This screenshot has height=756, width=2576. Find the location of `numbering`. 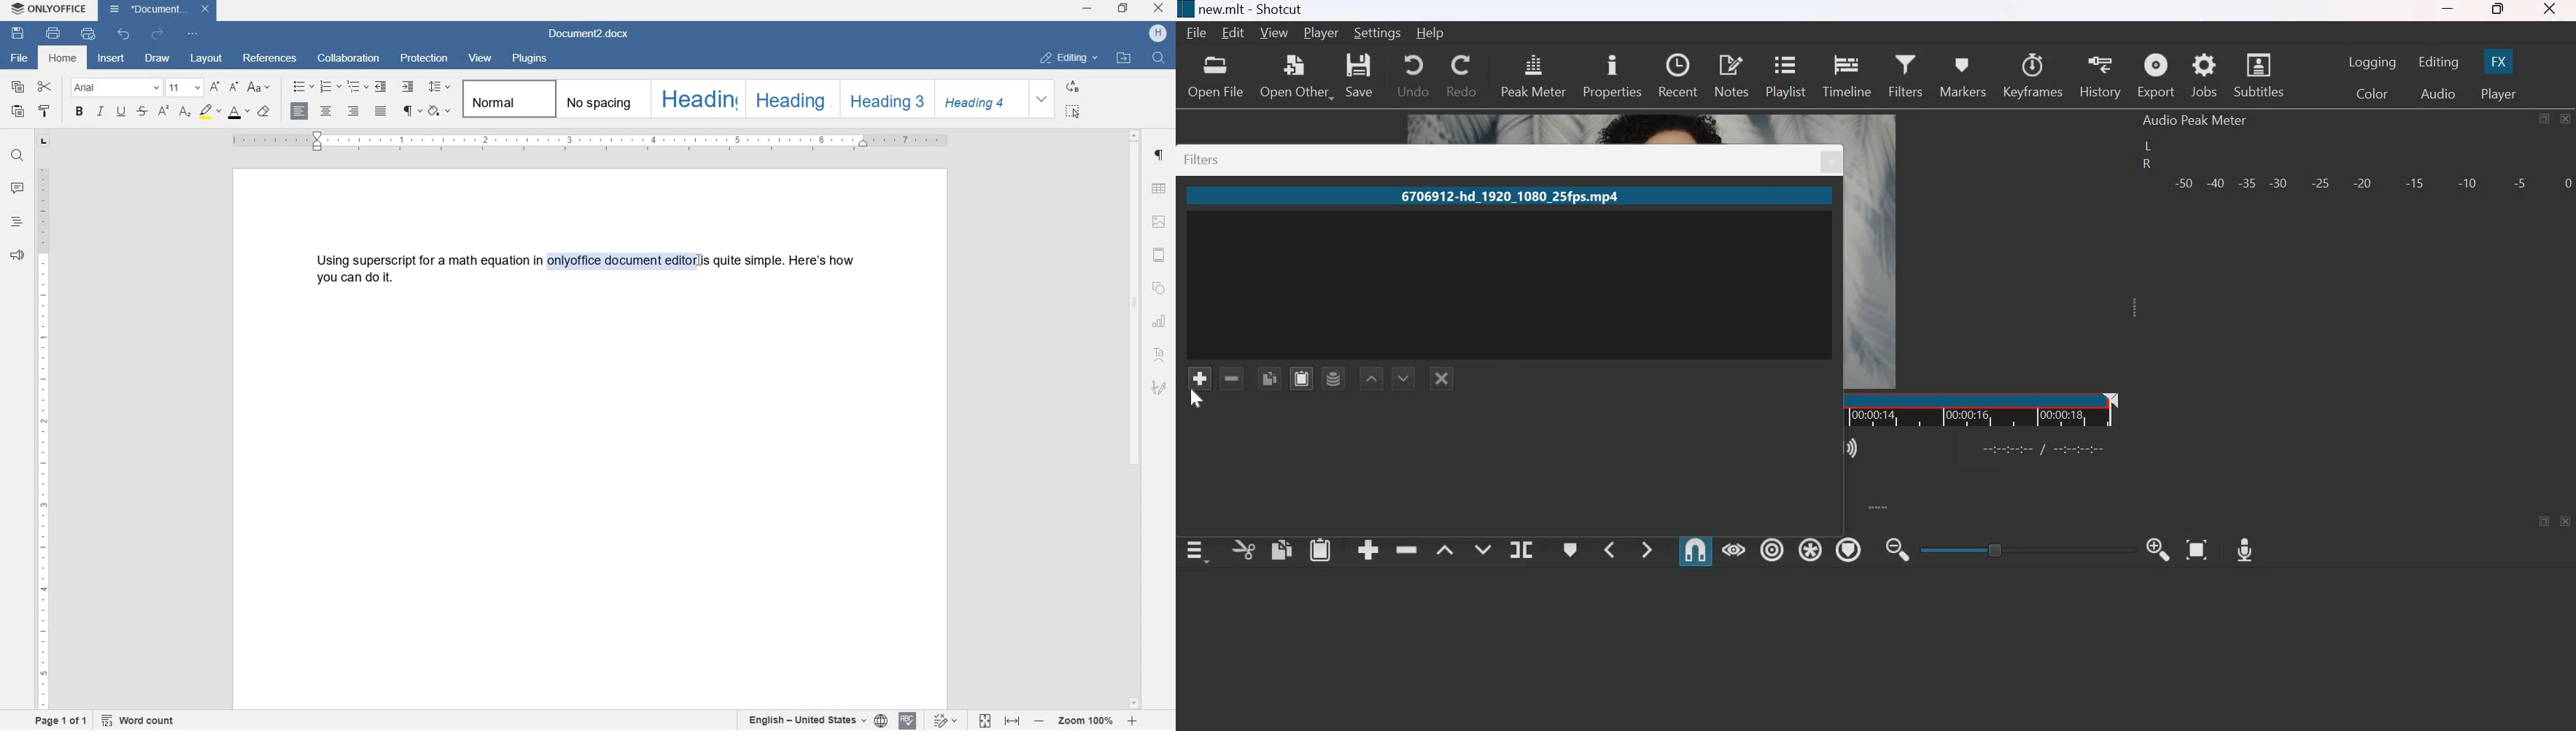

numbering is located at coordinates (330, 86).